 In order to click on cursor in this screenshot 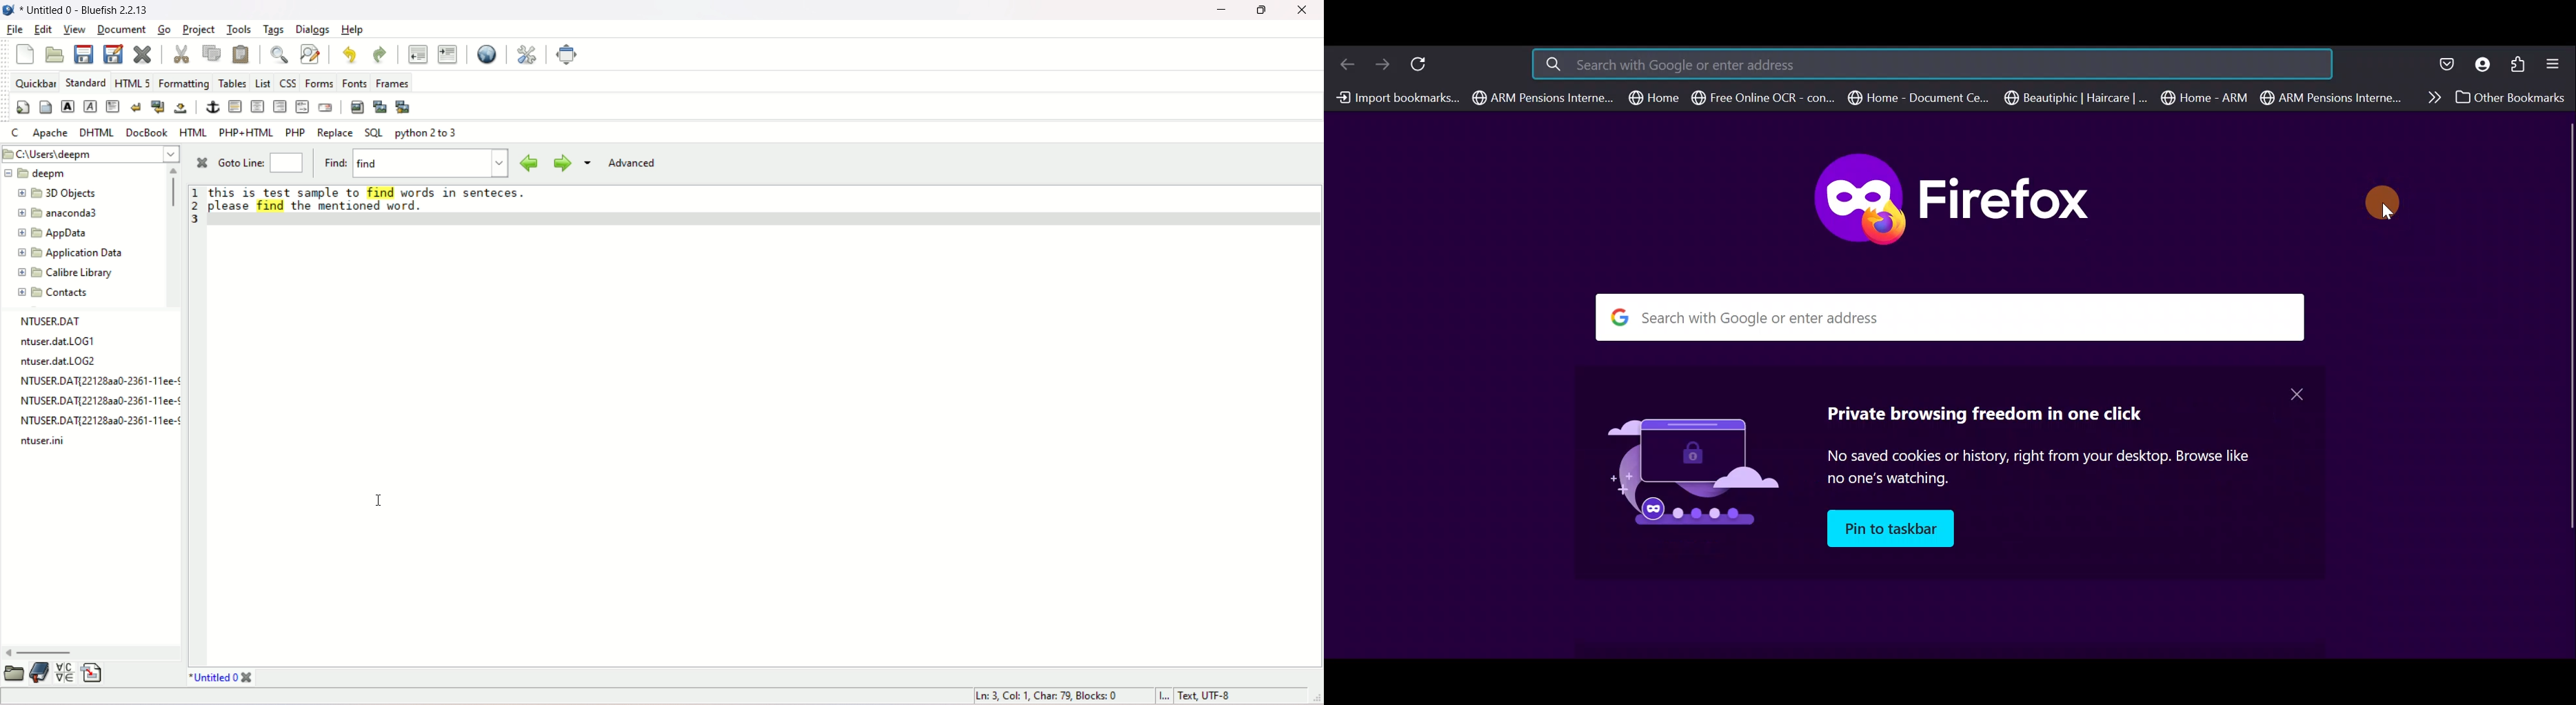, I will do `click(2382, 200)`.